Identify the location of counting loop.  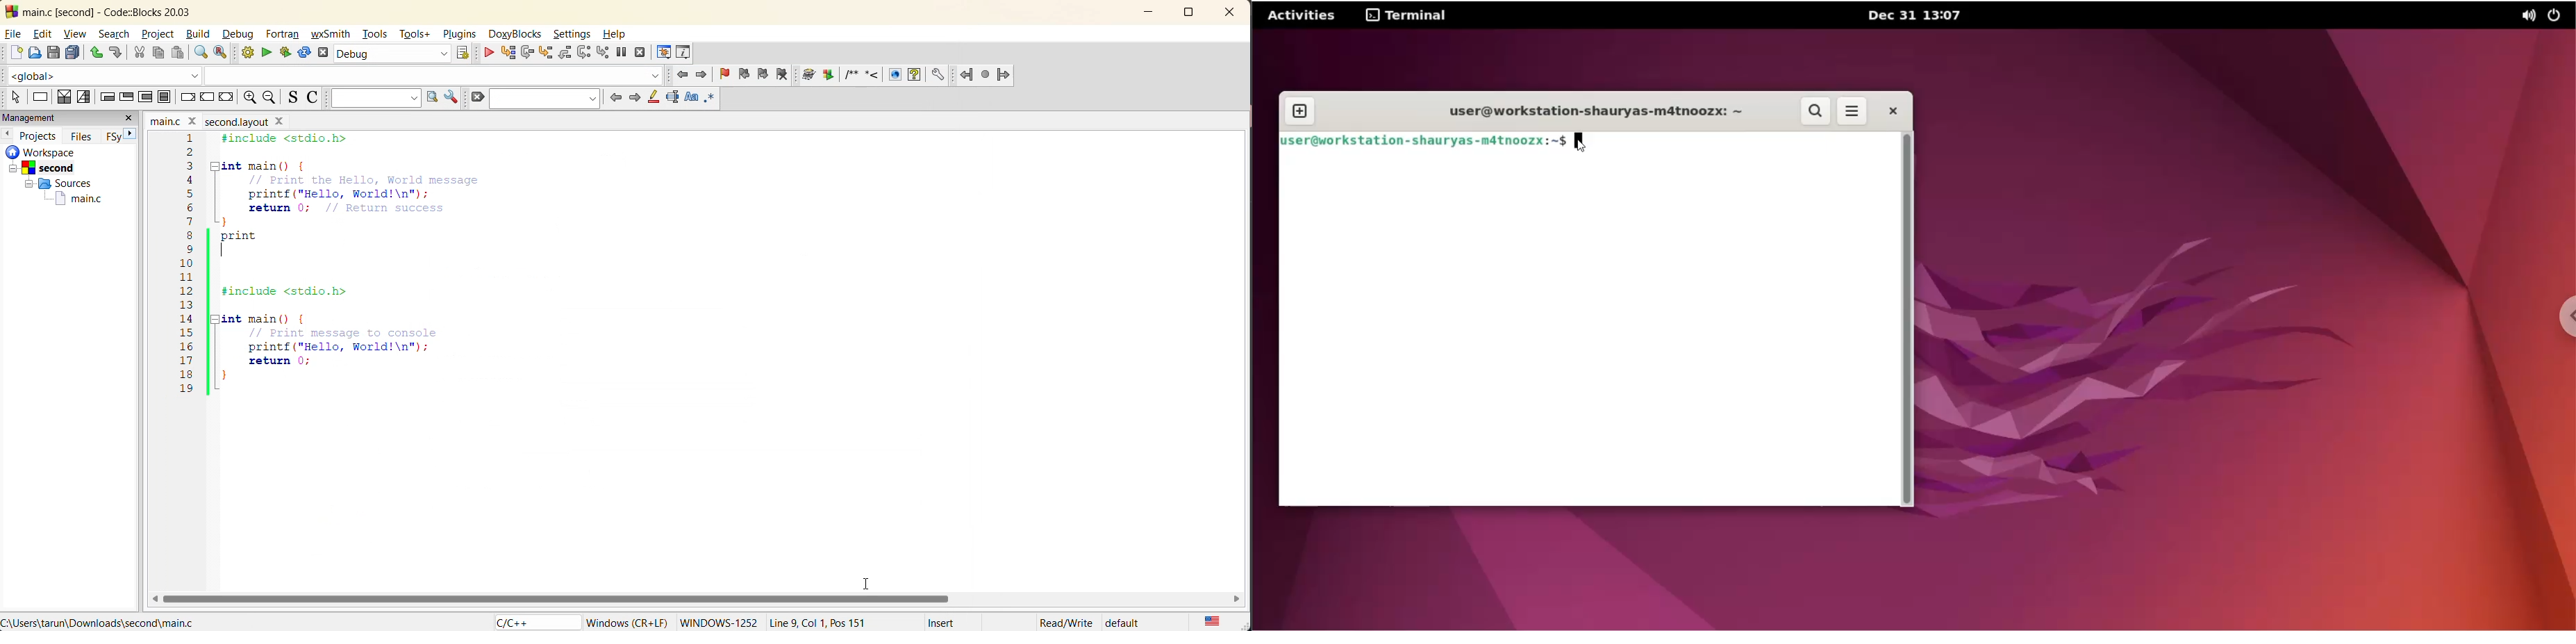
(143, 96).